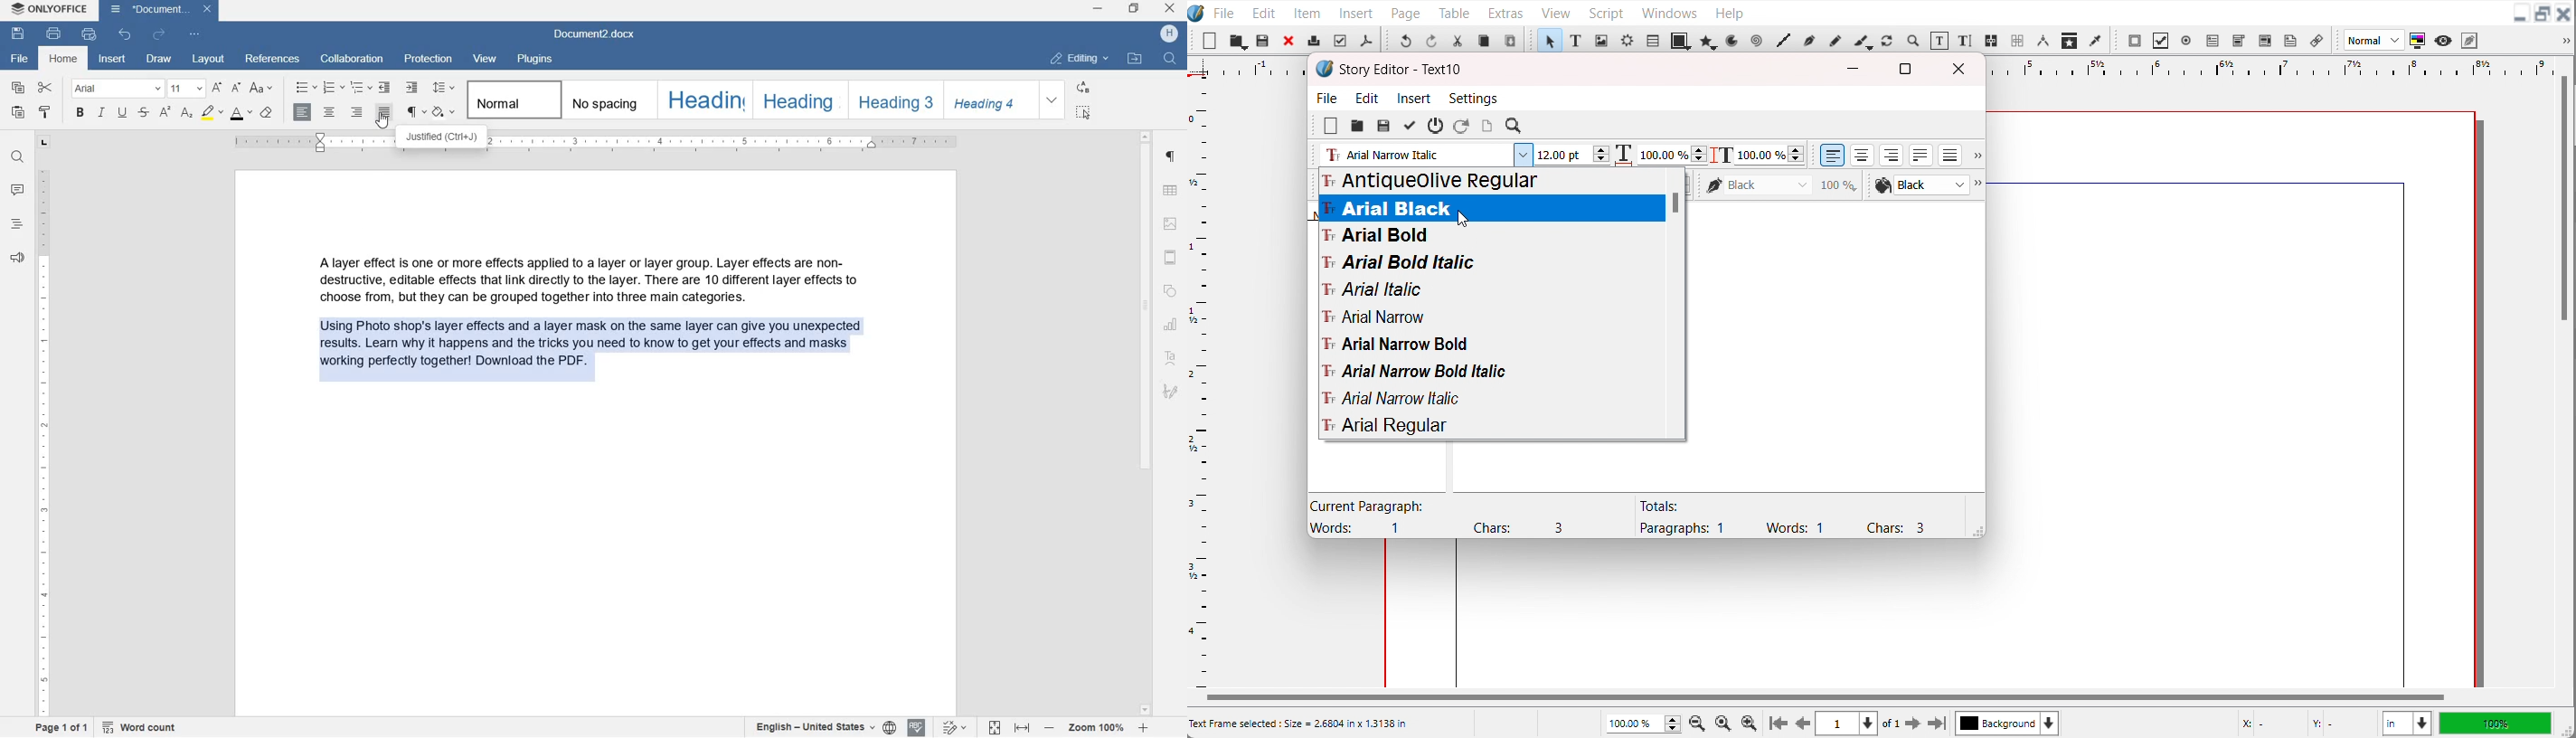  I want to click on Line, so click(1783, 41).